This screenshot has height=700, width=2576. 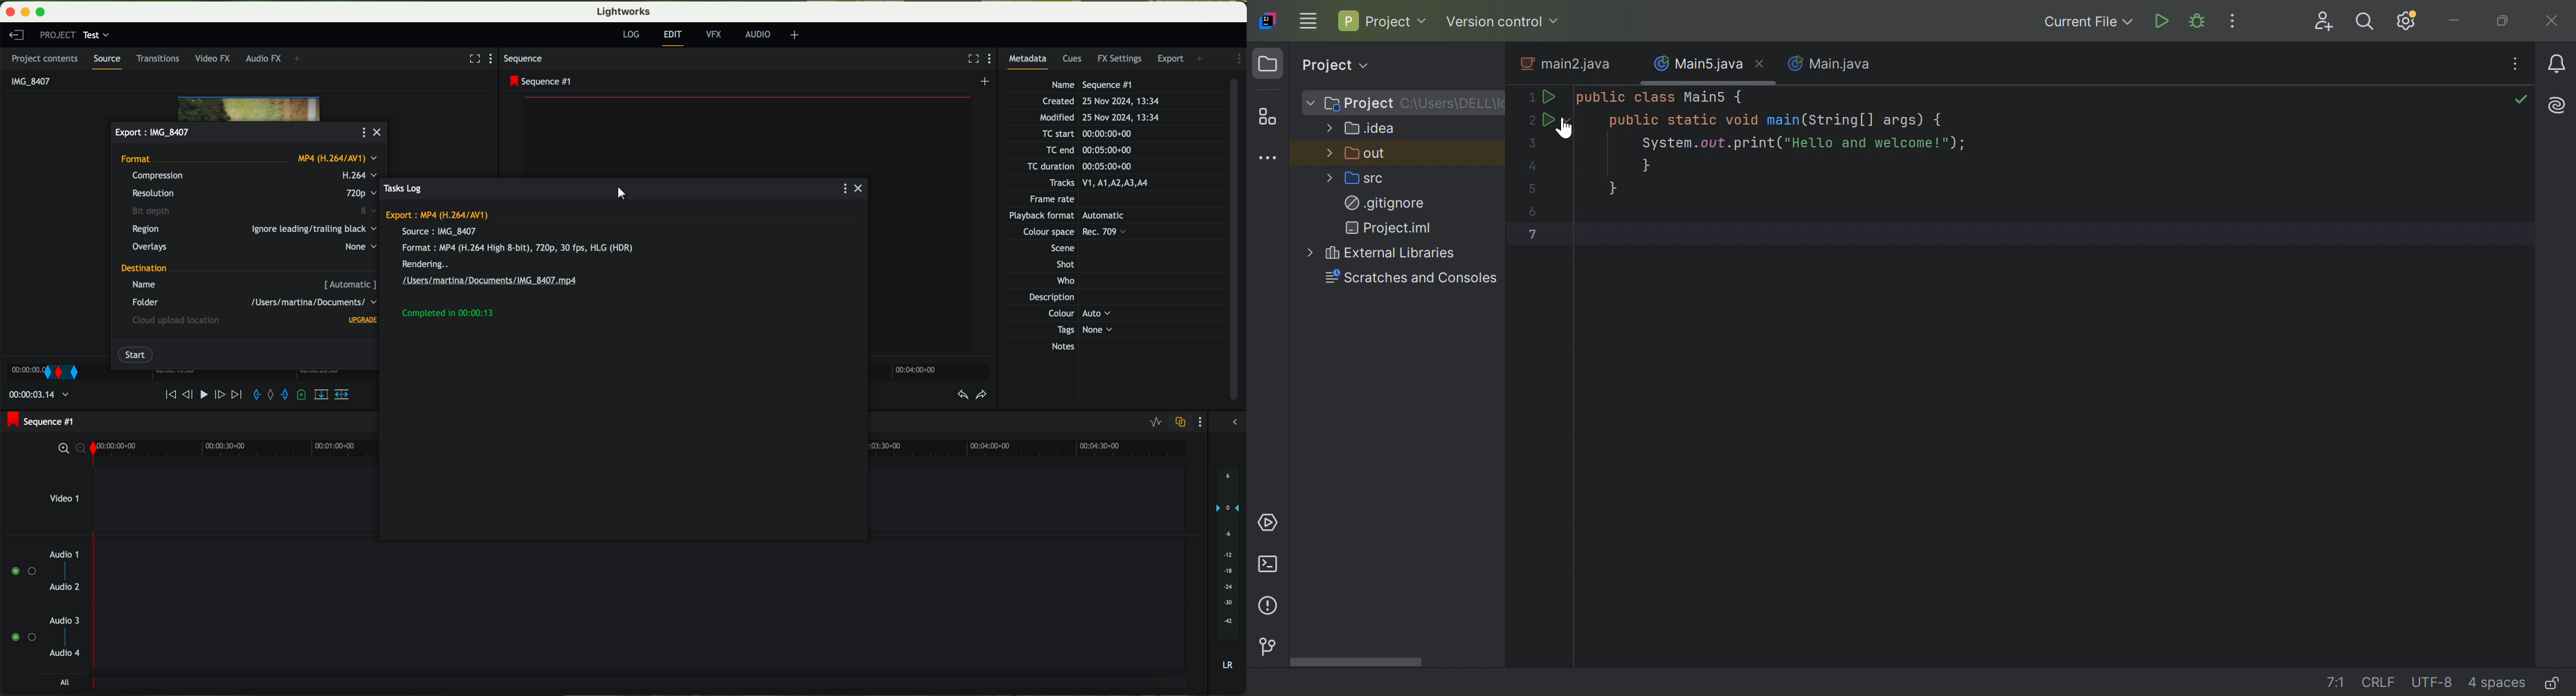 What do you see at coordinates (65, 554) in the screenshot?
I see `audio 1` at bounding box center [65, 554].